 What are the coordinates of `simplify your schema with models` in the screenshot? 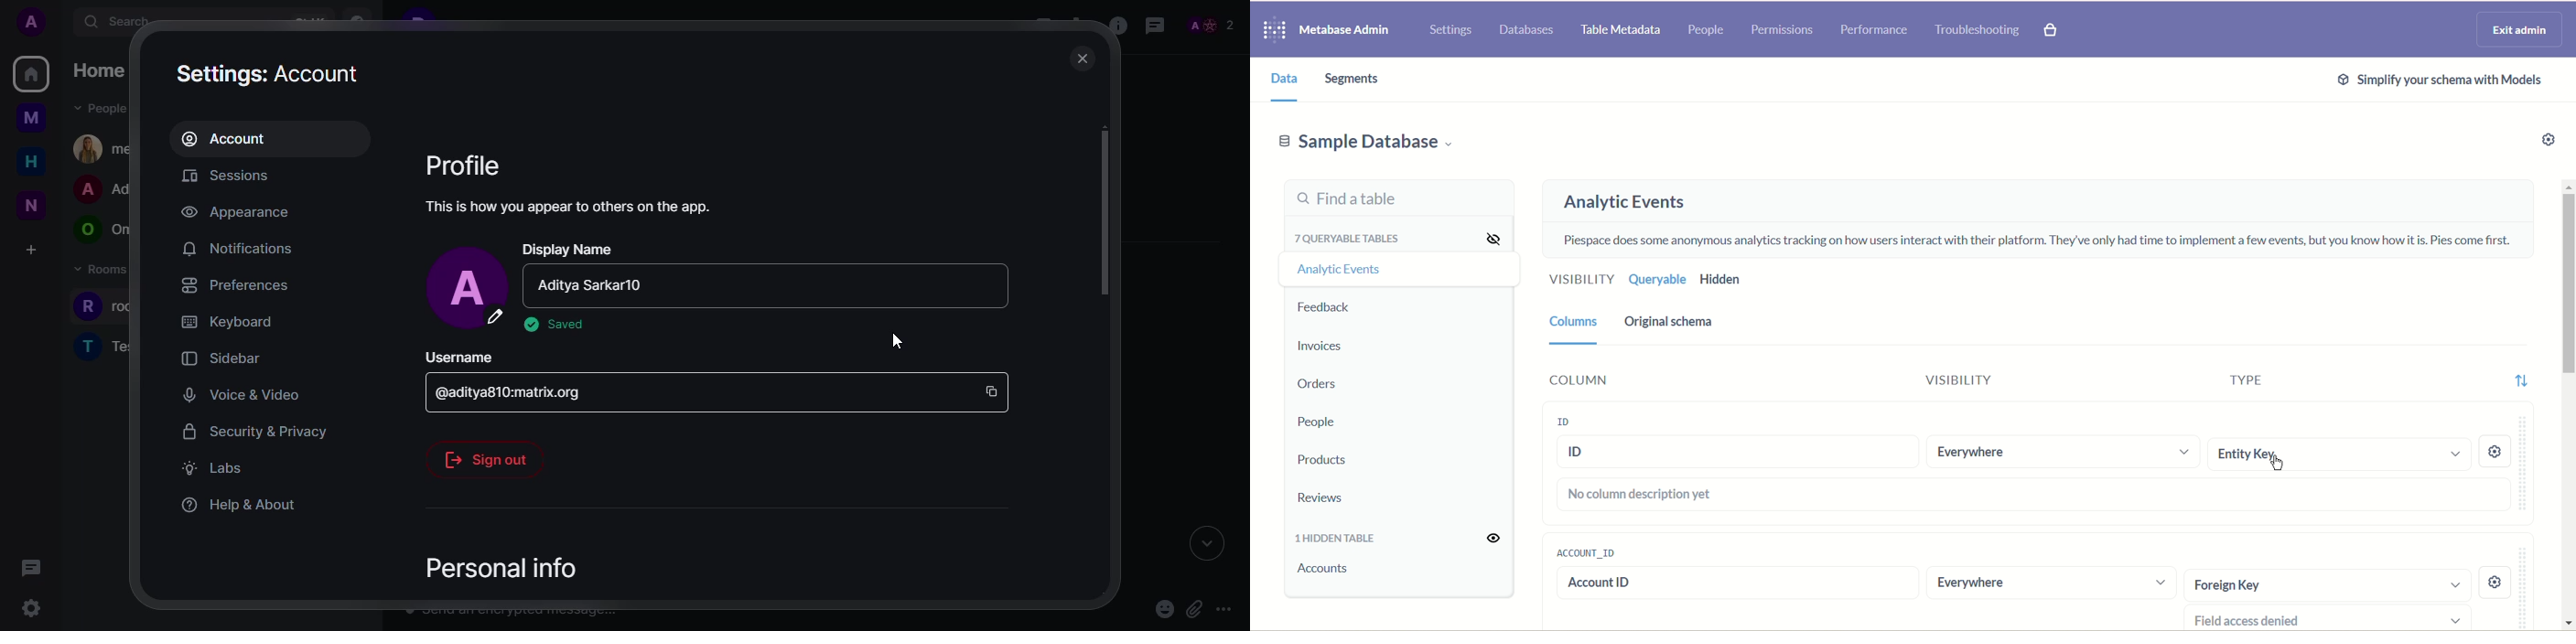 It's located at (2442, 81).